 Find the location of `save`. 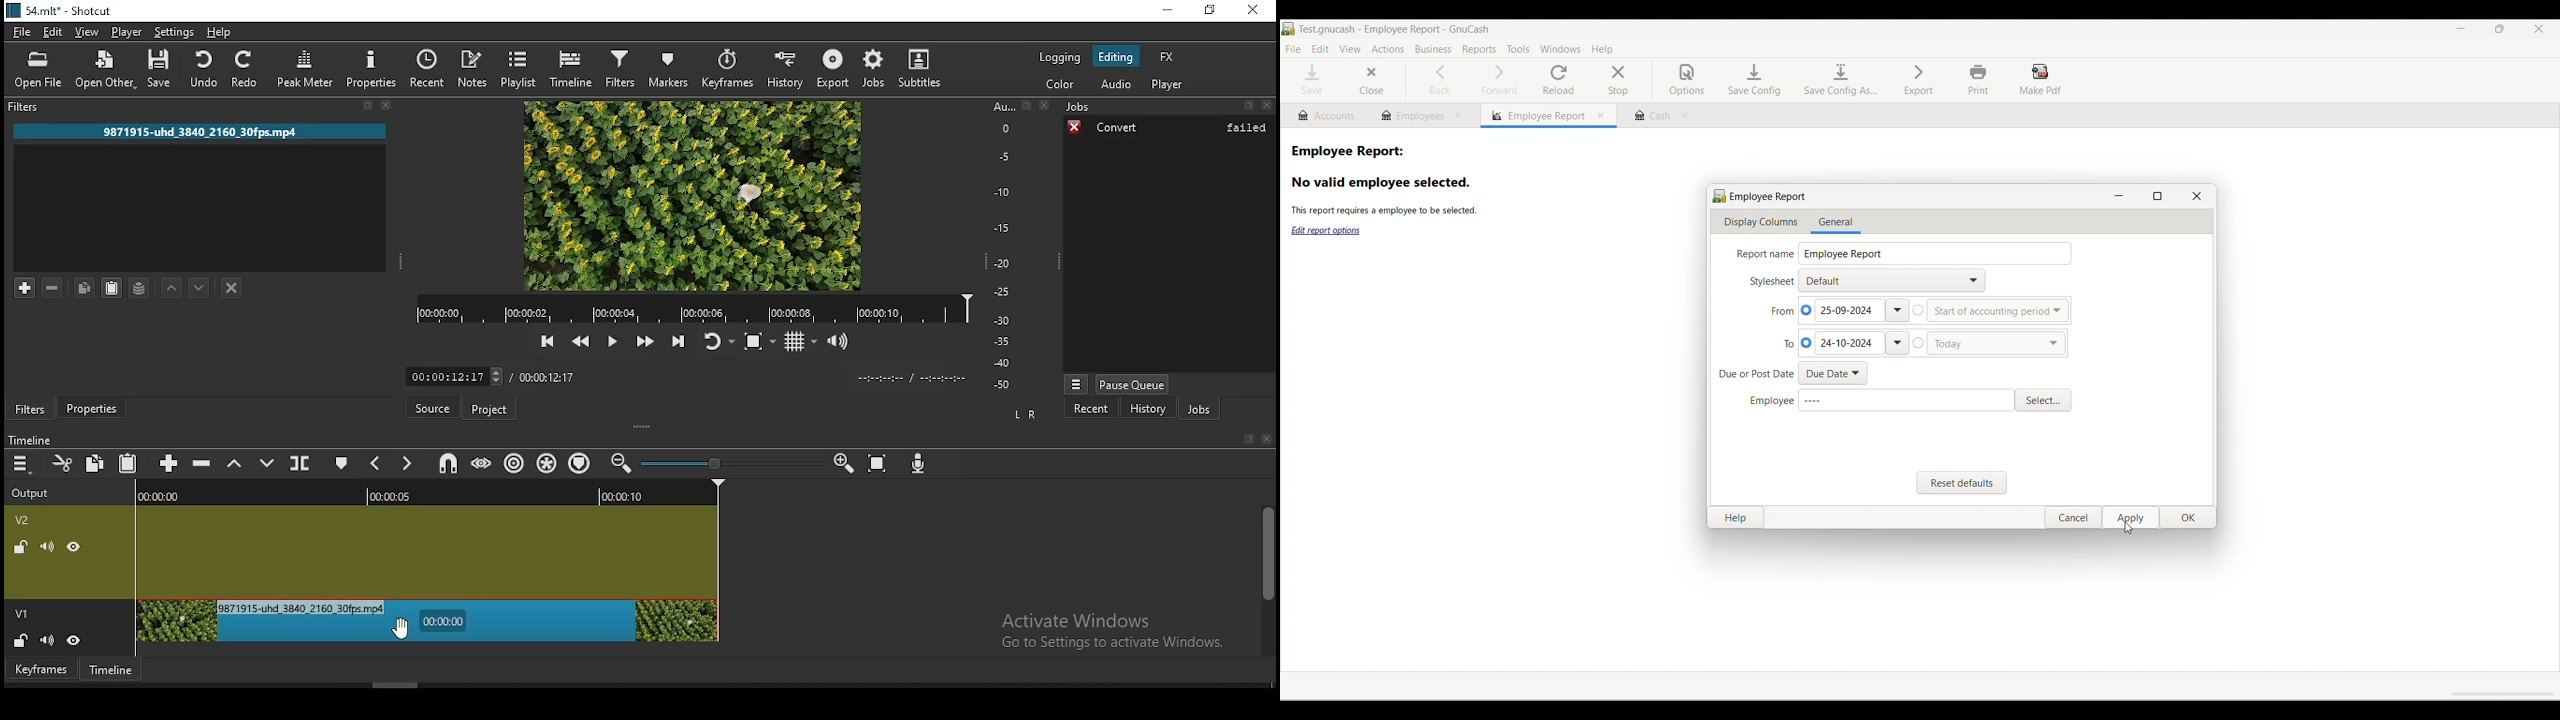

save is located at coordinates (160, 70).